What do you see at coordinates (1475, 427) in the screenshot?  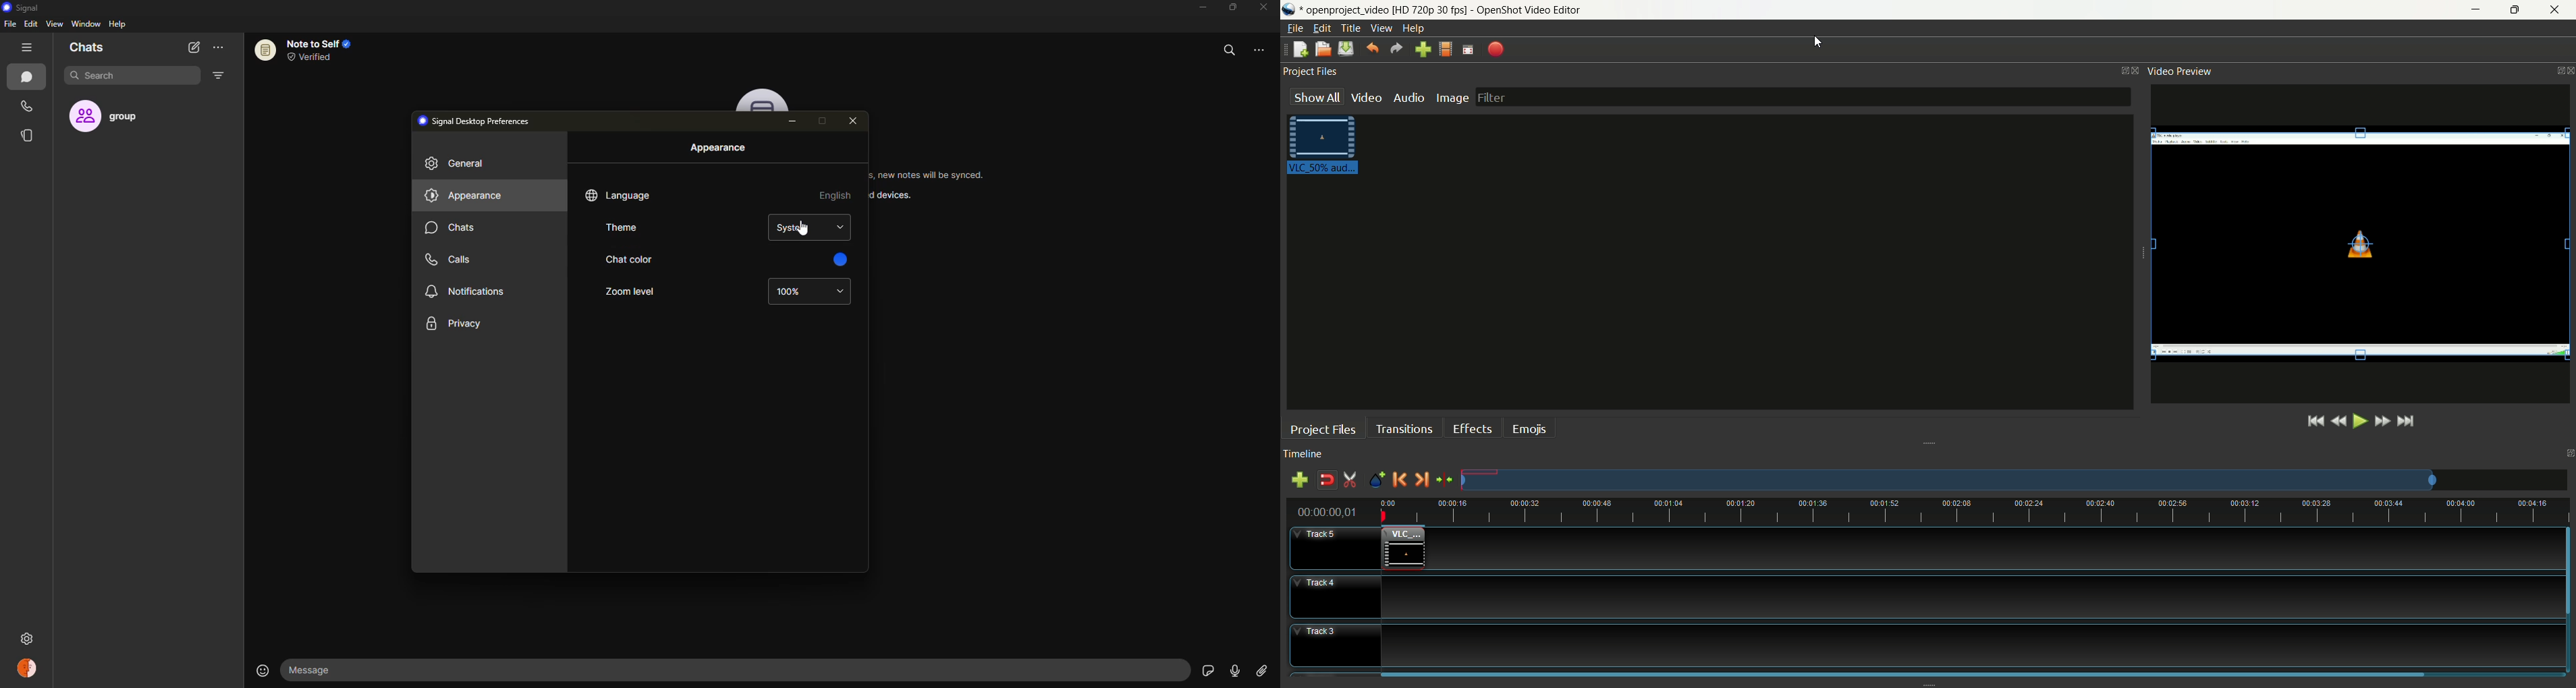 I see `effects` at bounding box center [1475, 427].